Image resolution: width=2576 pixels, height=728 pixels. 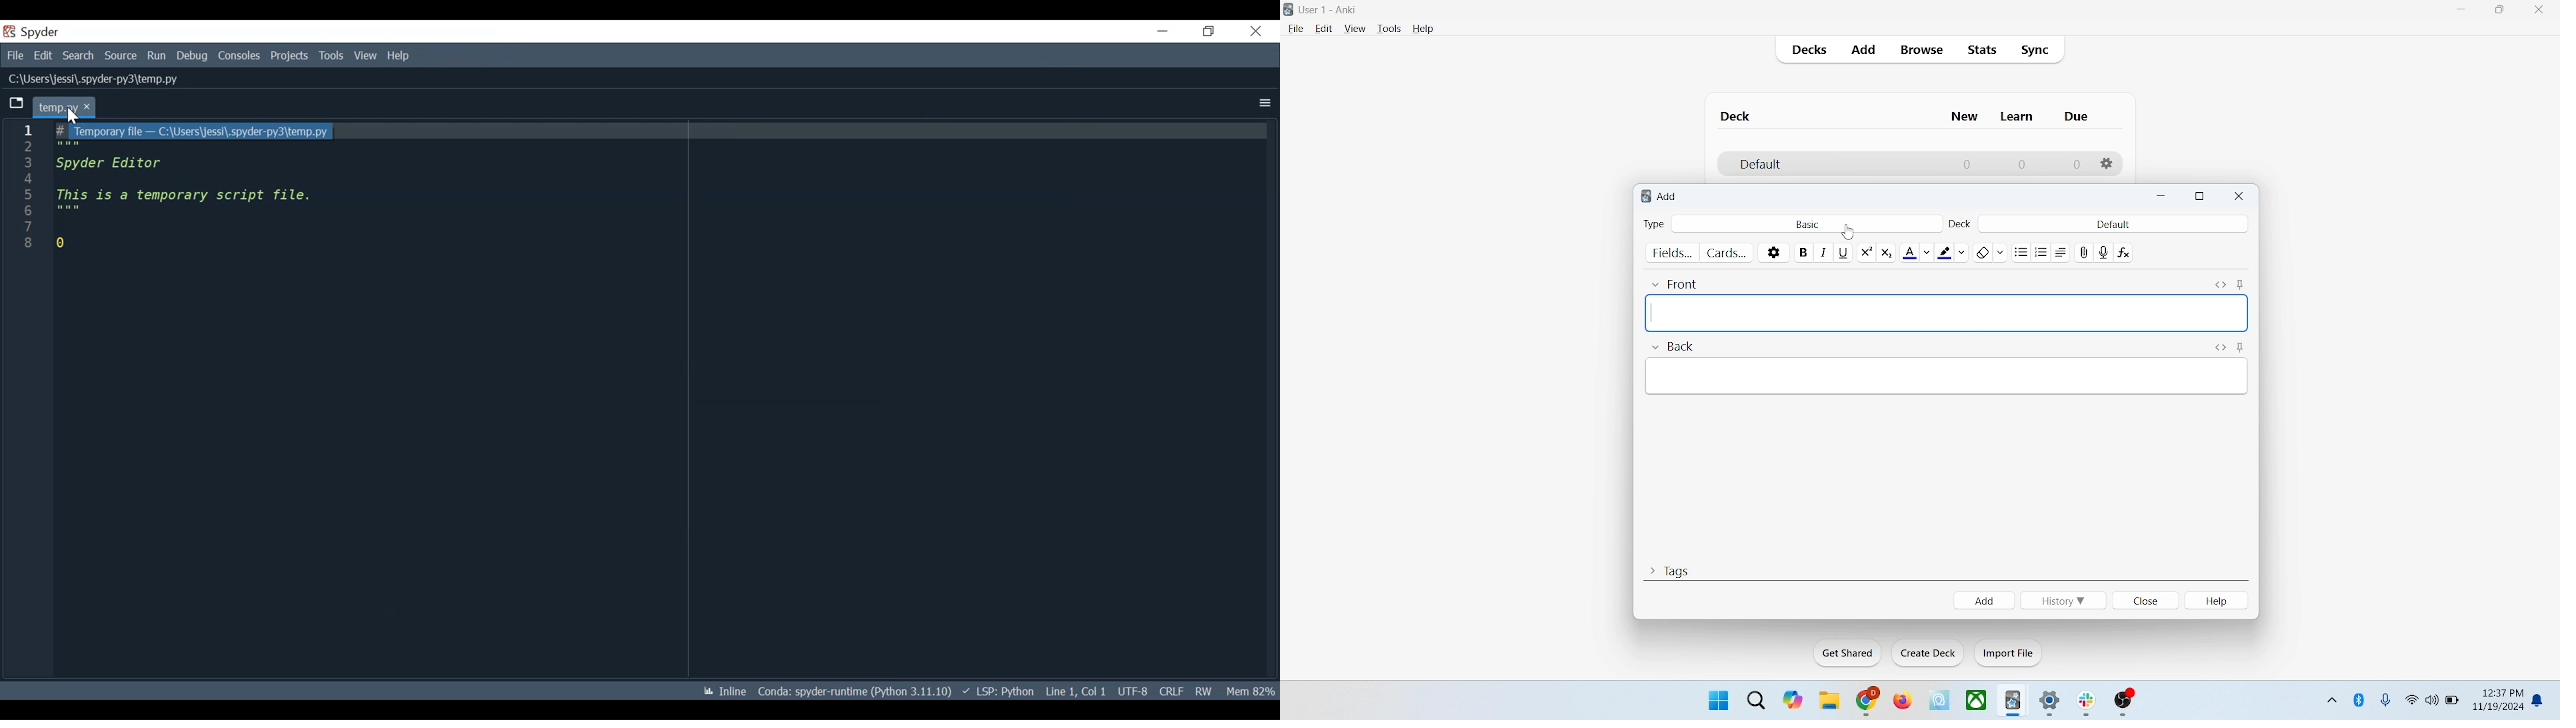 What do you see at coordinates (2411, 699) in the screenshot?
I see `wifi` at bounding box center [2411, 699].